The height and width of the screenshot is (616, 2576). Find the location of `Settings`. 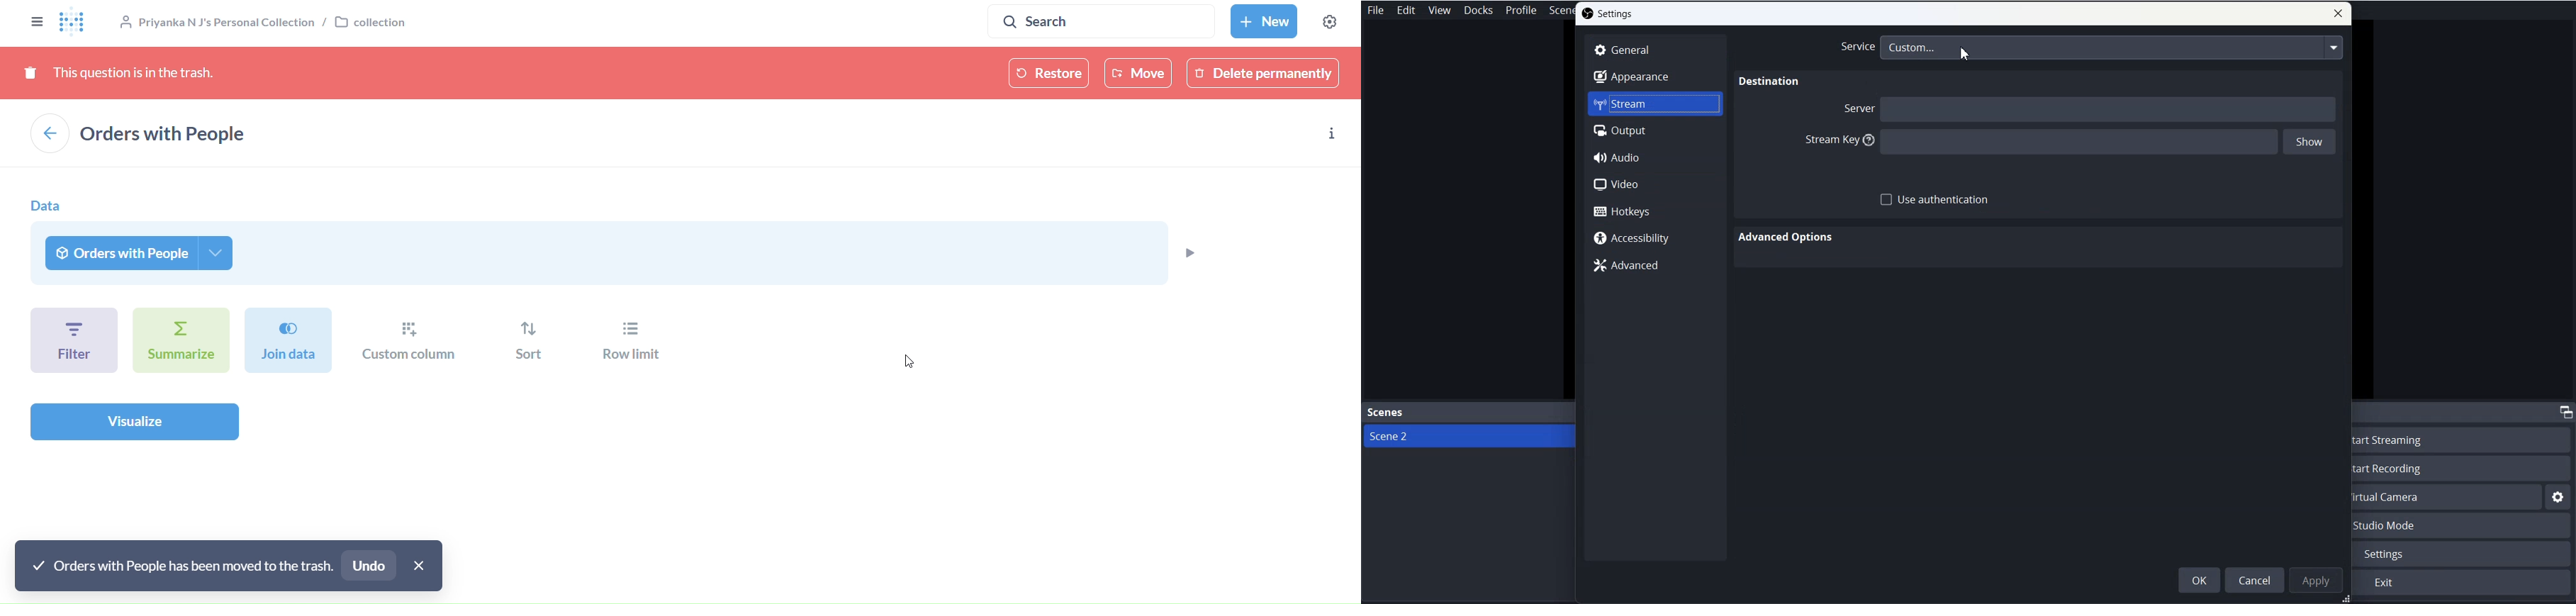

Settings is located at coordinates (1333, 20).